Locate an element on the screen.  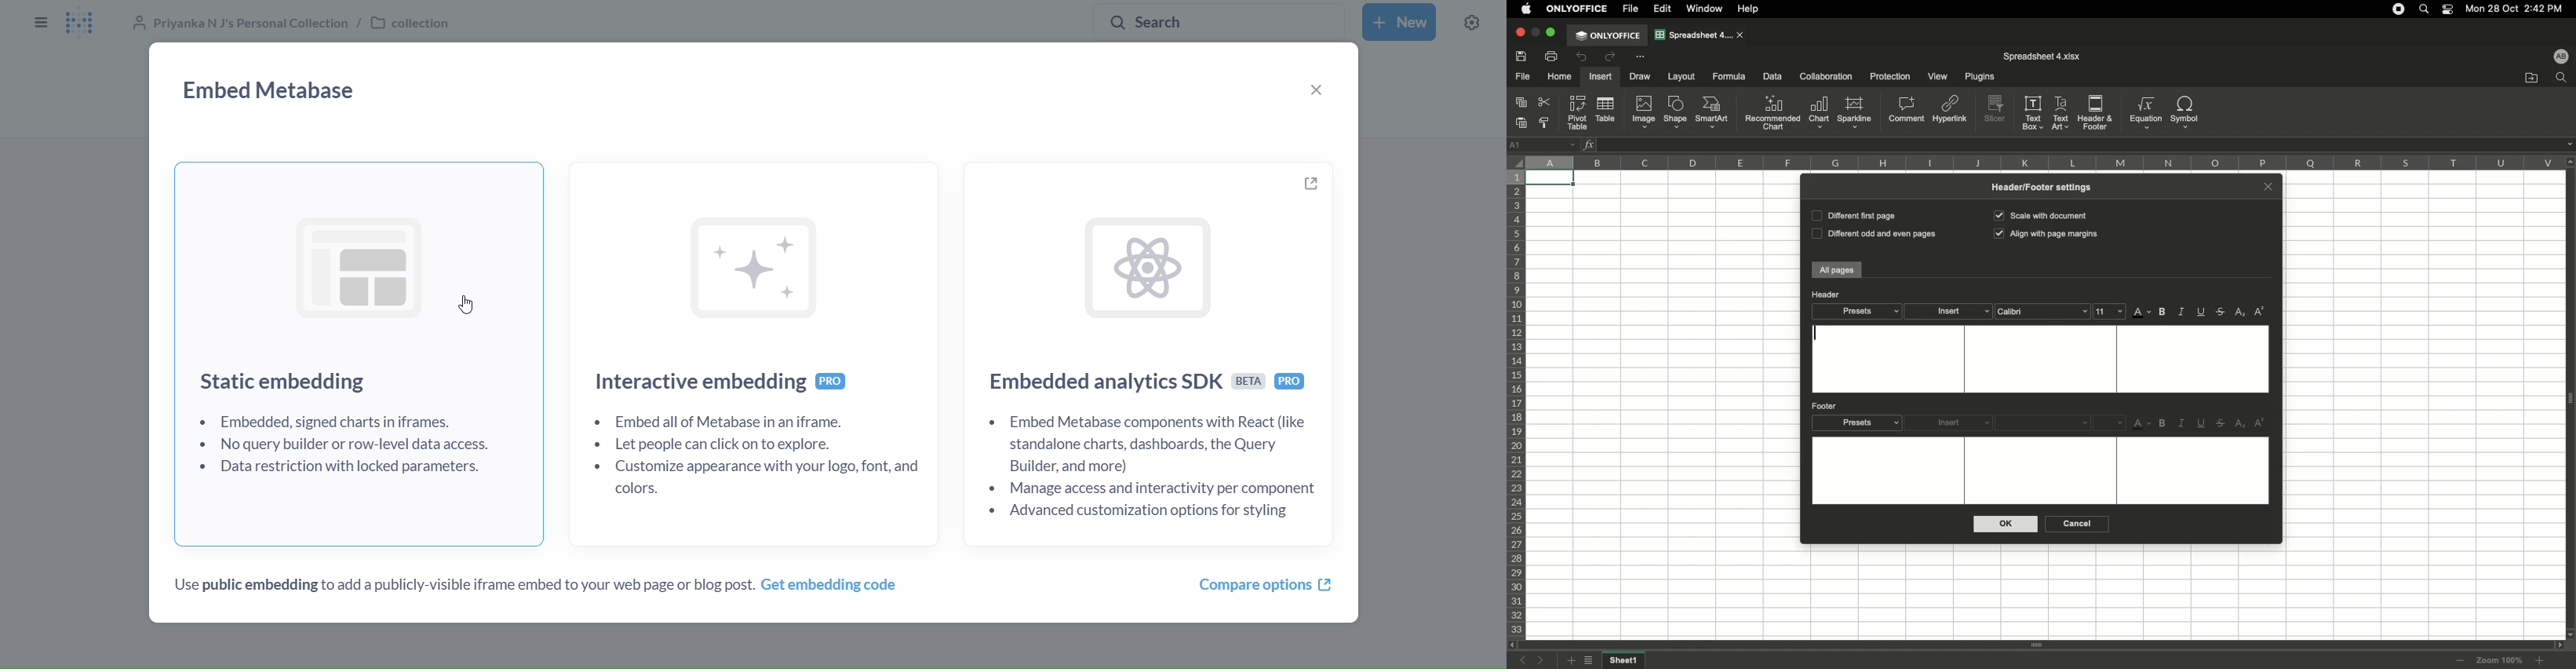
compare options is located at coordinates (1268, 586).